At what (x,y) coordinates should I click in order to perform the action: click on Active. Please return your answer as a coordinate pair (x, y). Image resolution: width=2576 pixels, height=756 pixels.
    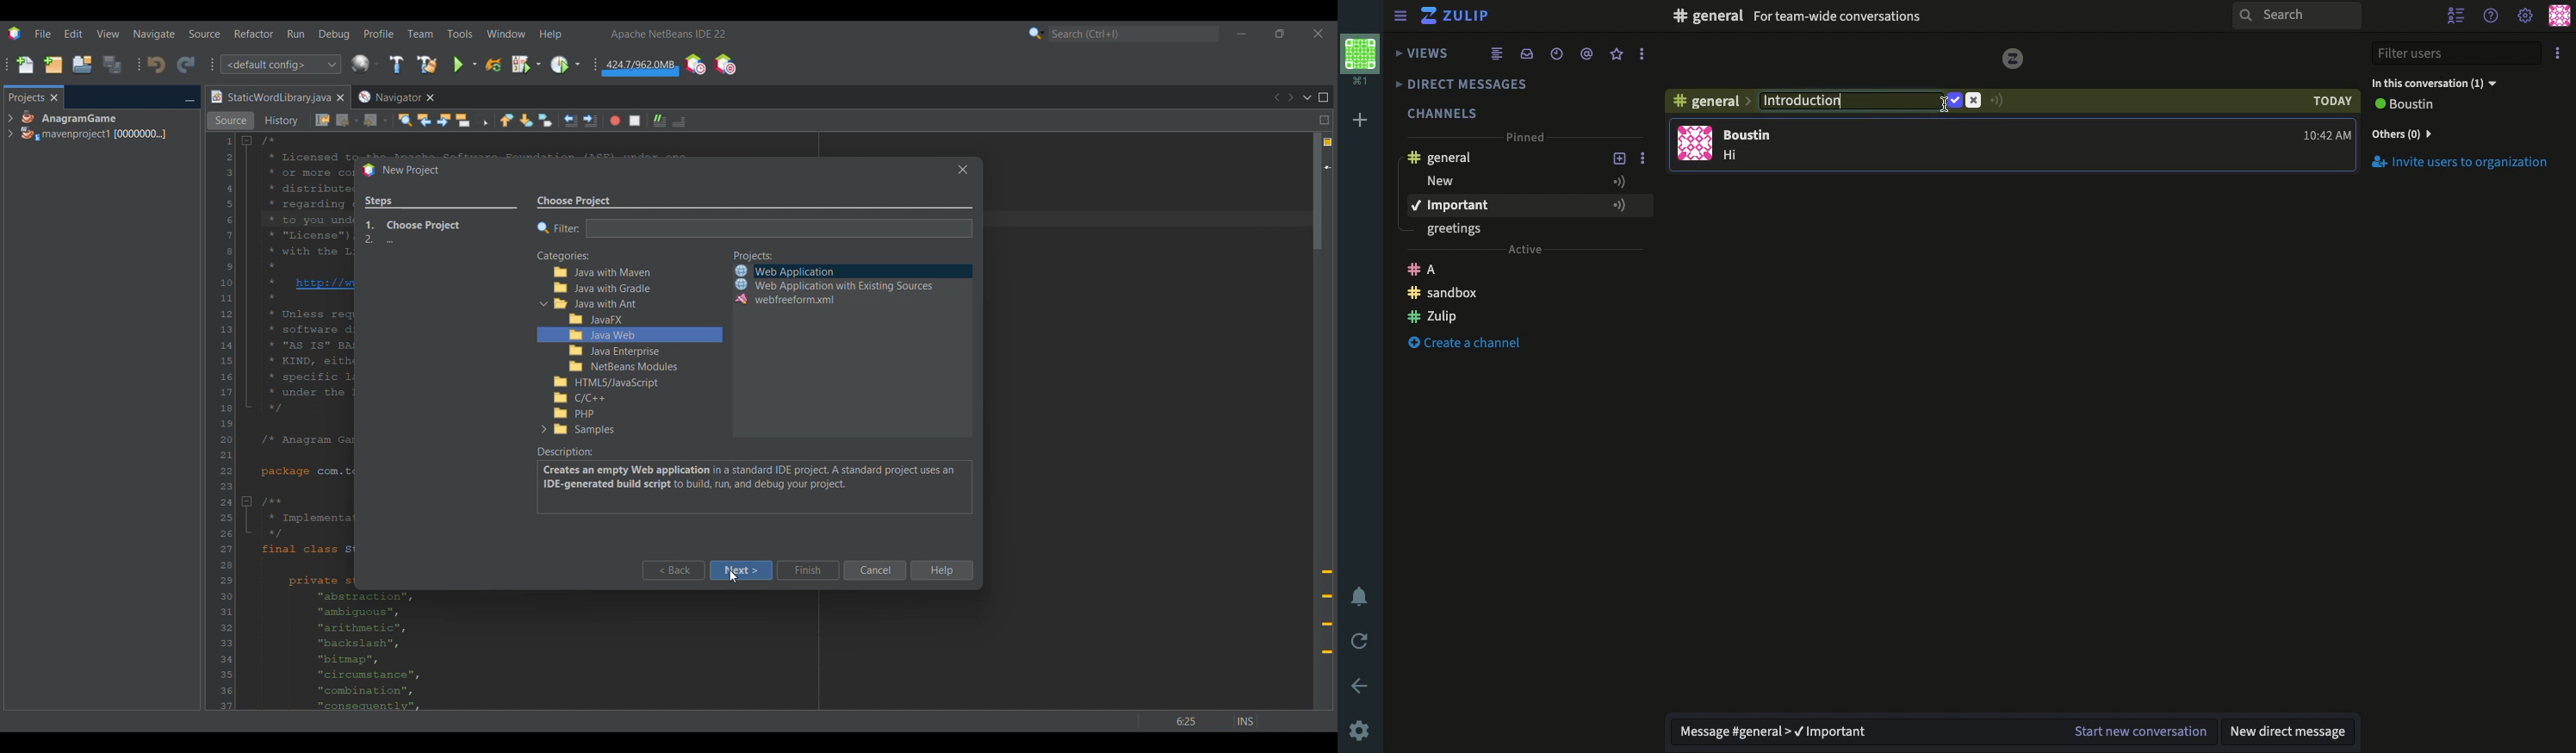
    Looking at the image, I should click on (1525, 252).